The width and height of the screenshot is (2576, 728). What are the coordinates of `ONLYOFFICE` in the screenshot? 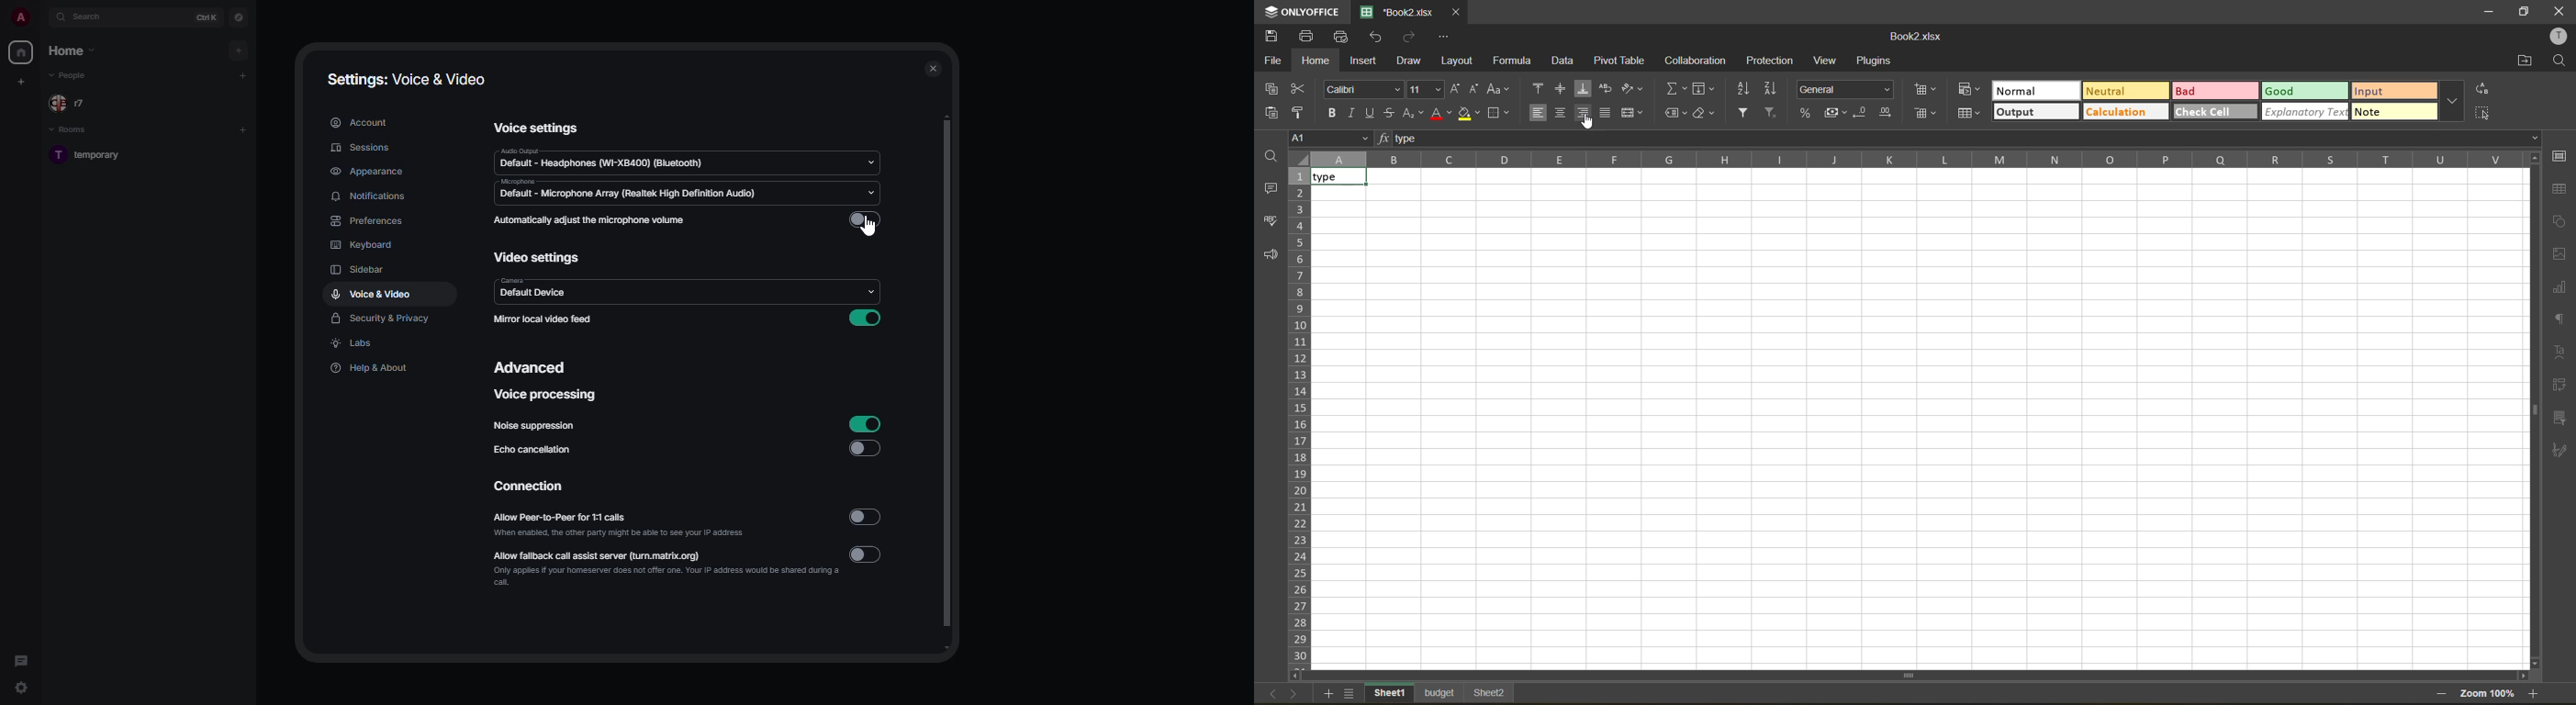 It's located at (1302, 12).